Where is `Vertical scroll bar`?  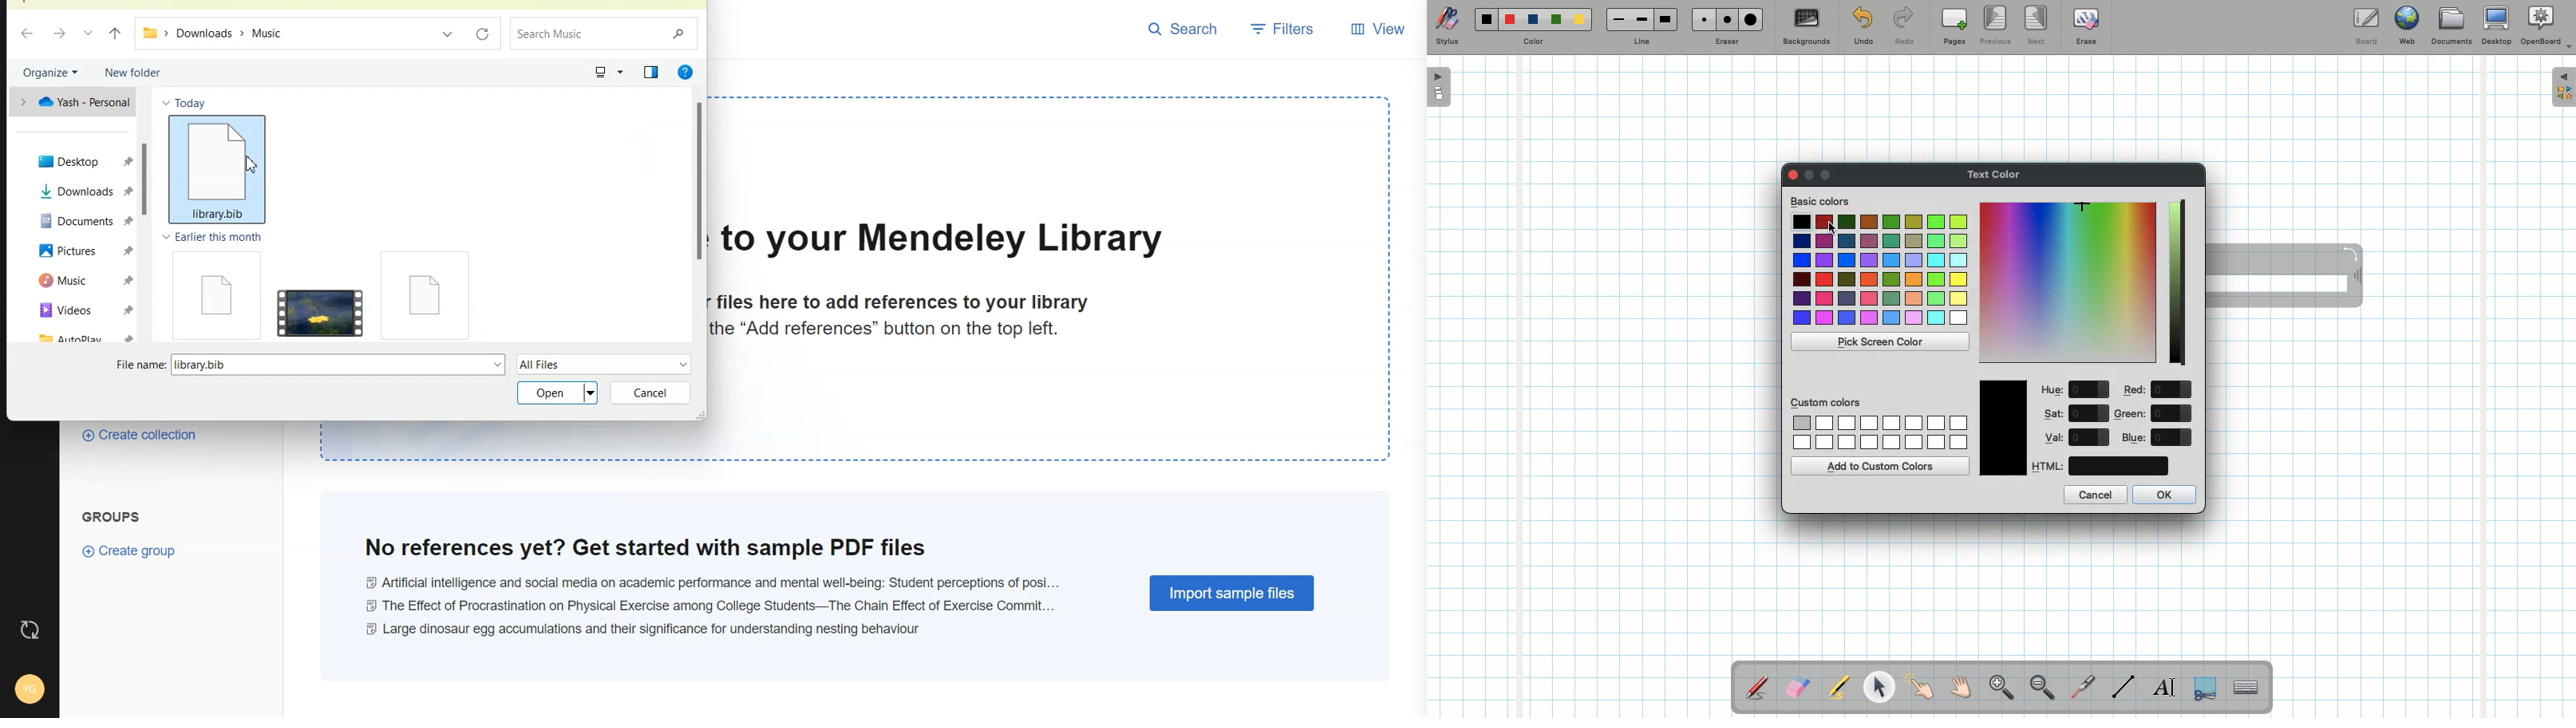
Vertical scroll bar is located at coordinates (700, 216).